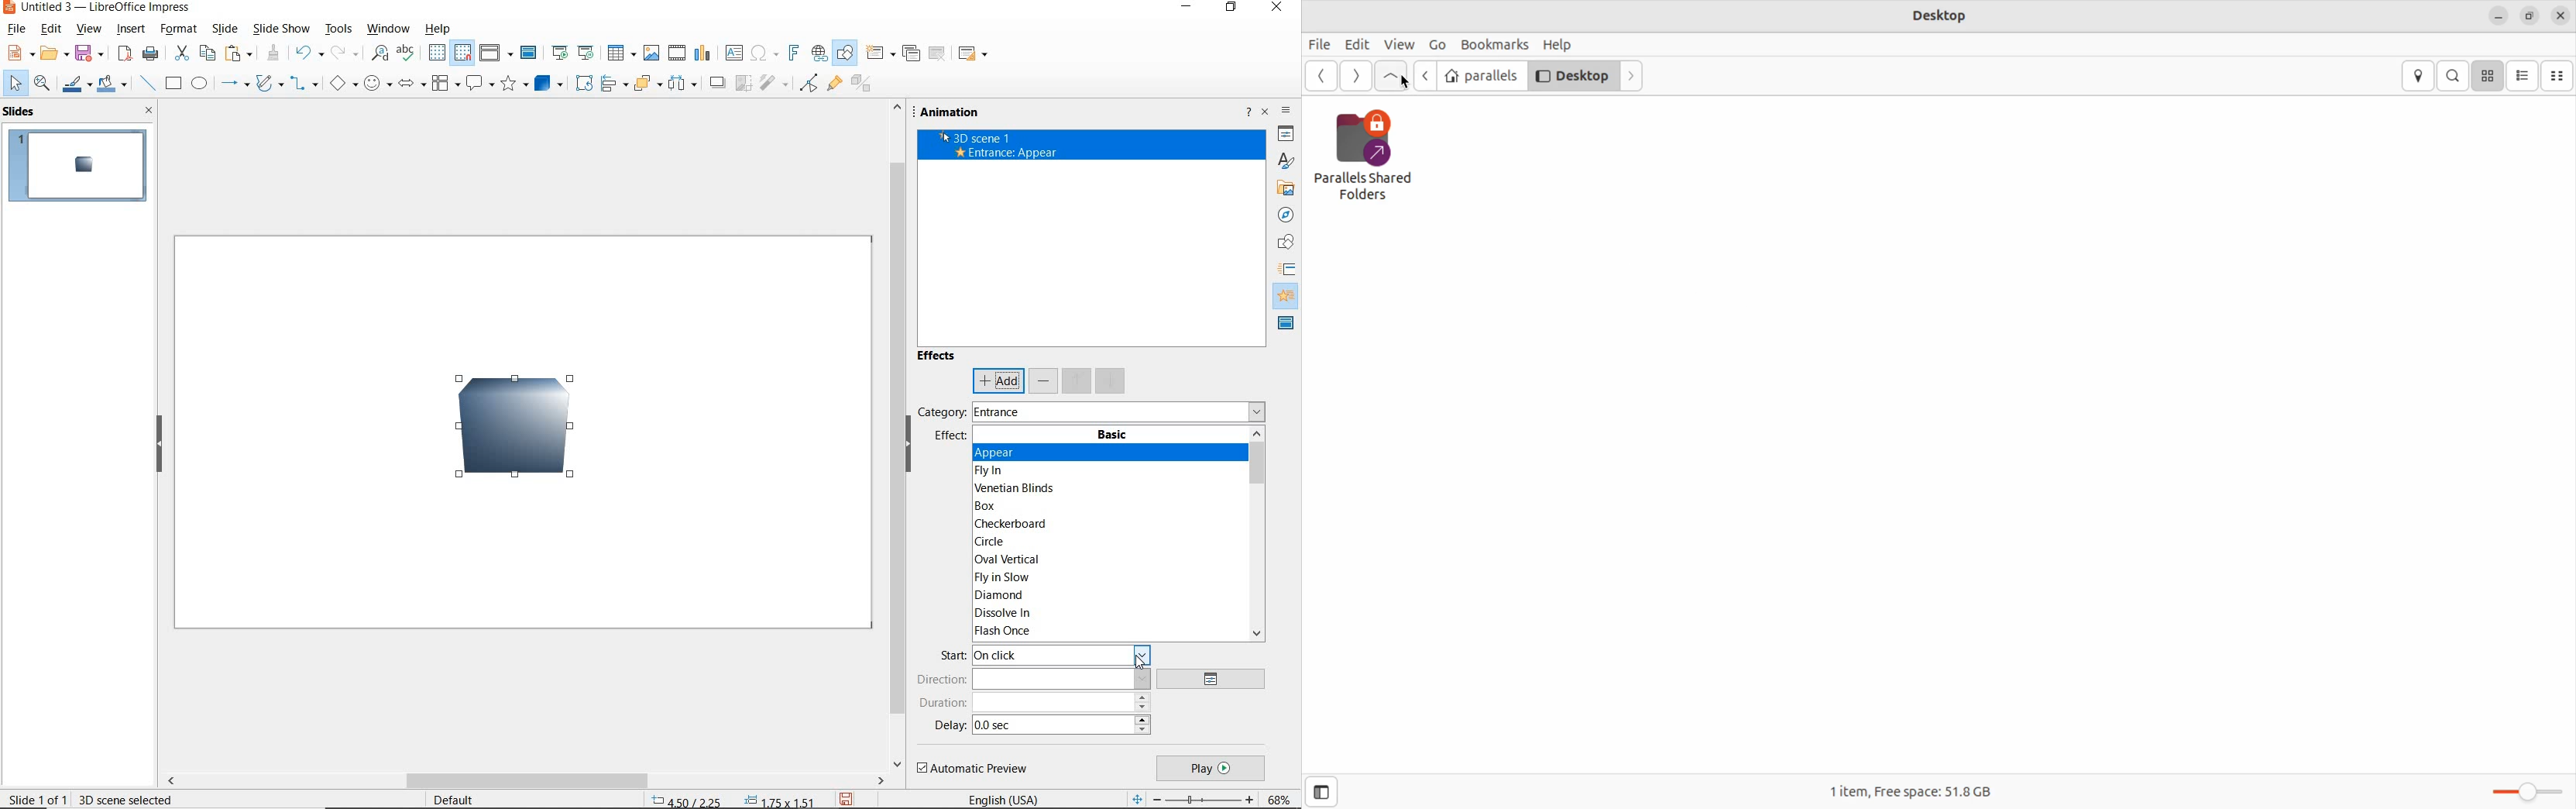  I want to click on help, so click(435, 29).